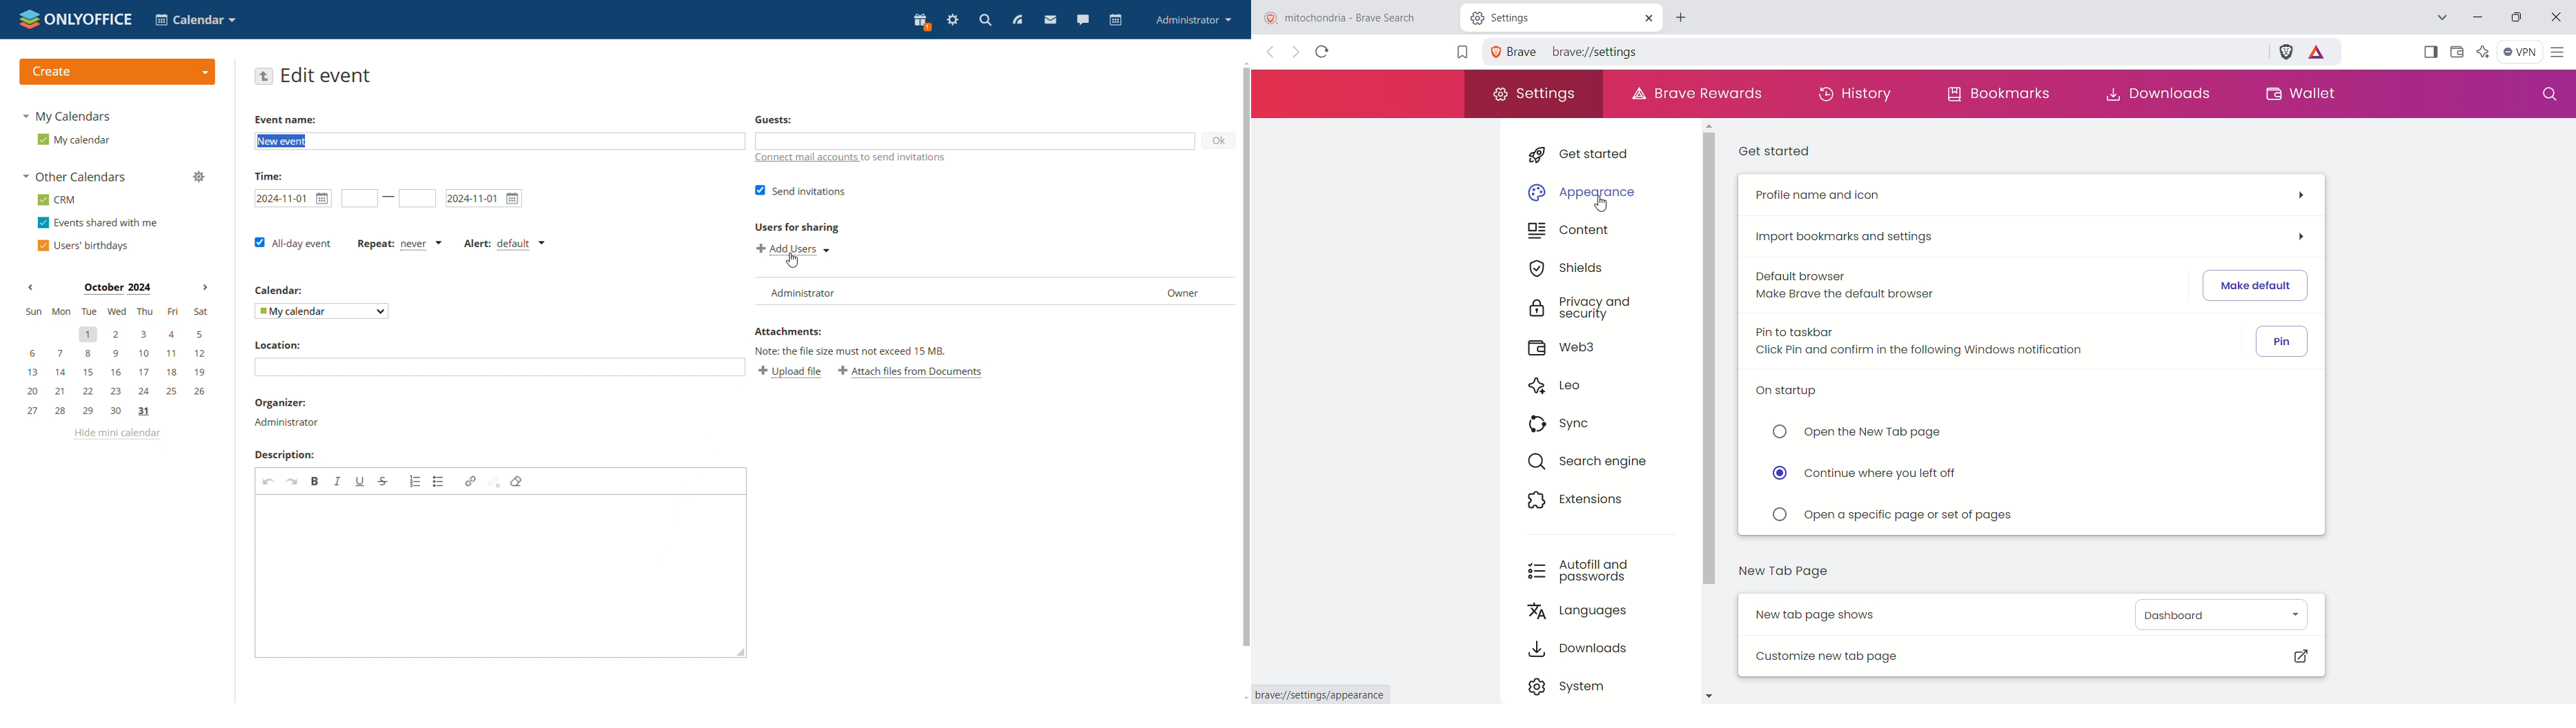 The width and height of the screenshot is (2576, 728). I want to click on select calendar, so click(321, 311).